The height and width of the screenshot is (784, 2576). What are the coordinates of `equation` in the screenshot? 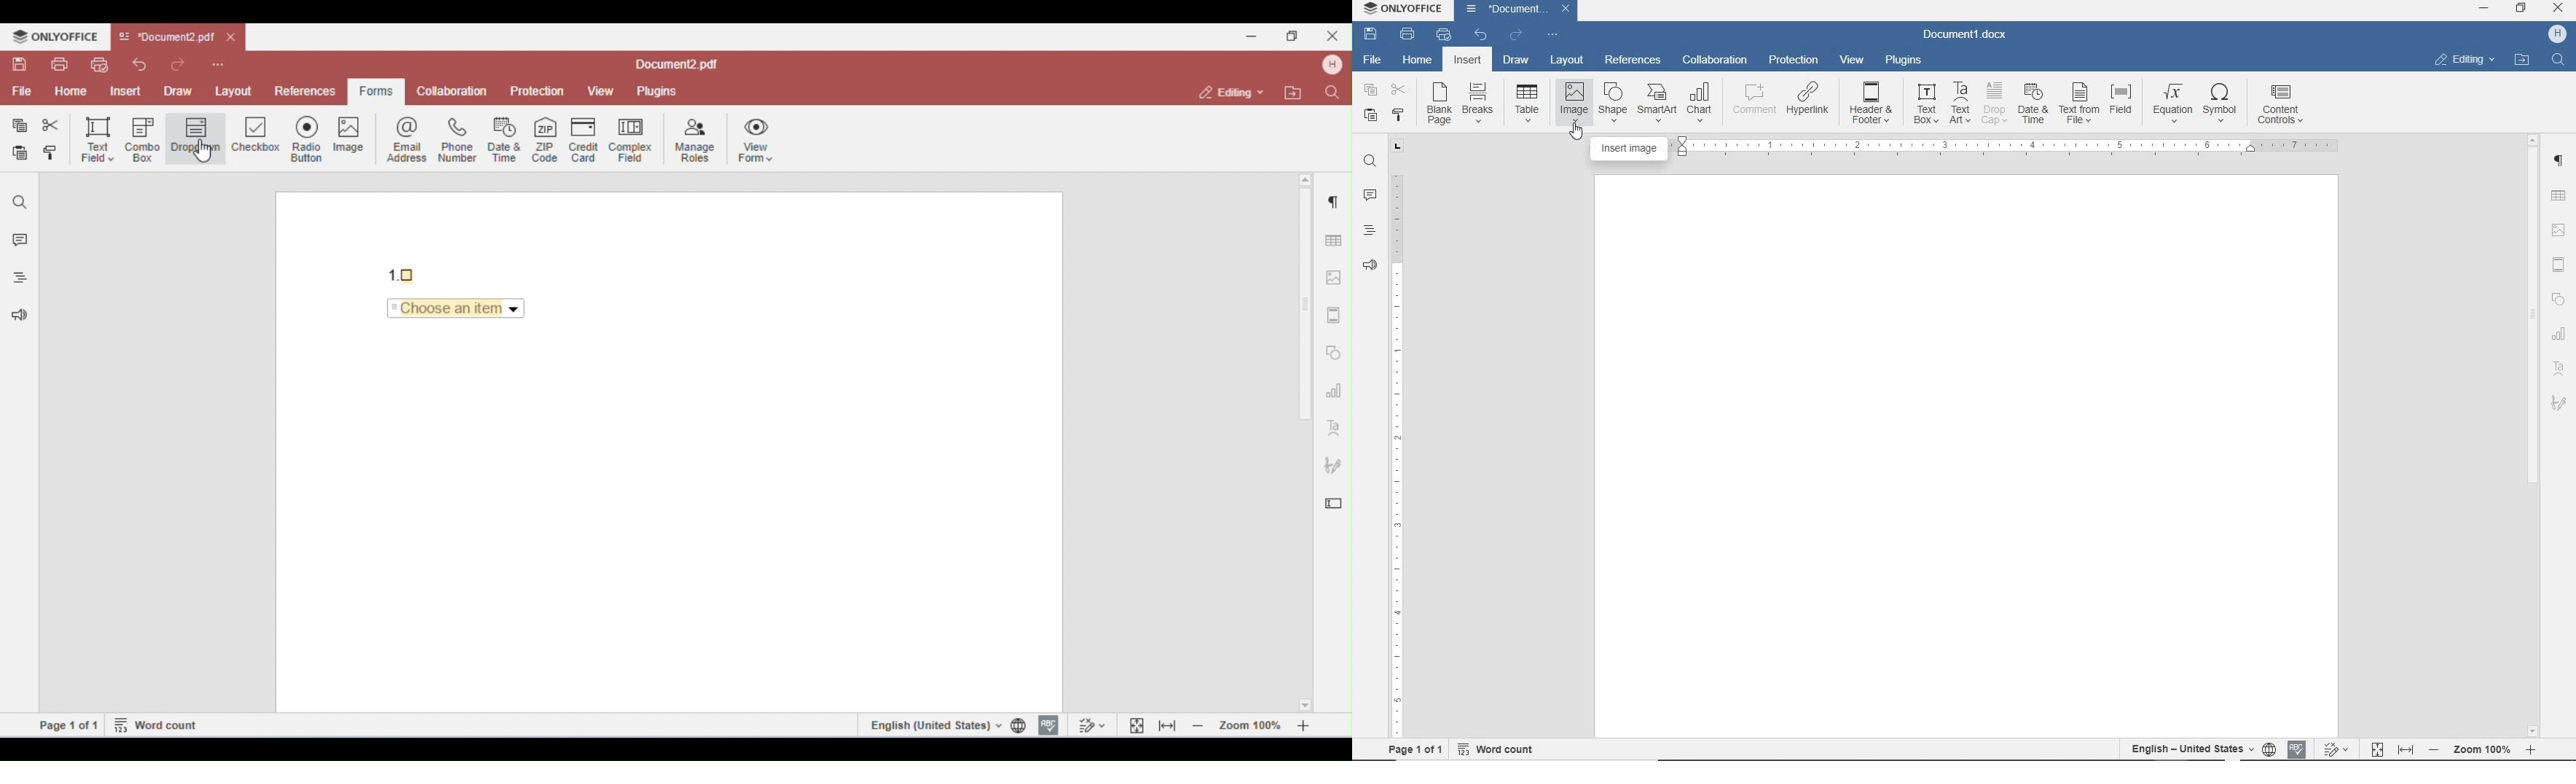 It's located at (2172, 101).